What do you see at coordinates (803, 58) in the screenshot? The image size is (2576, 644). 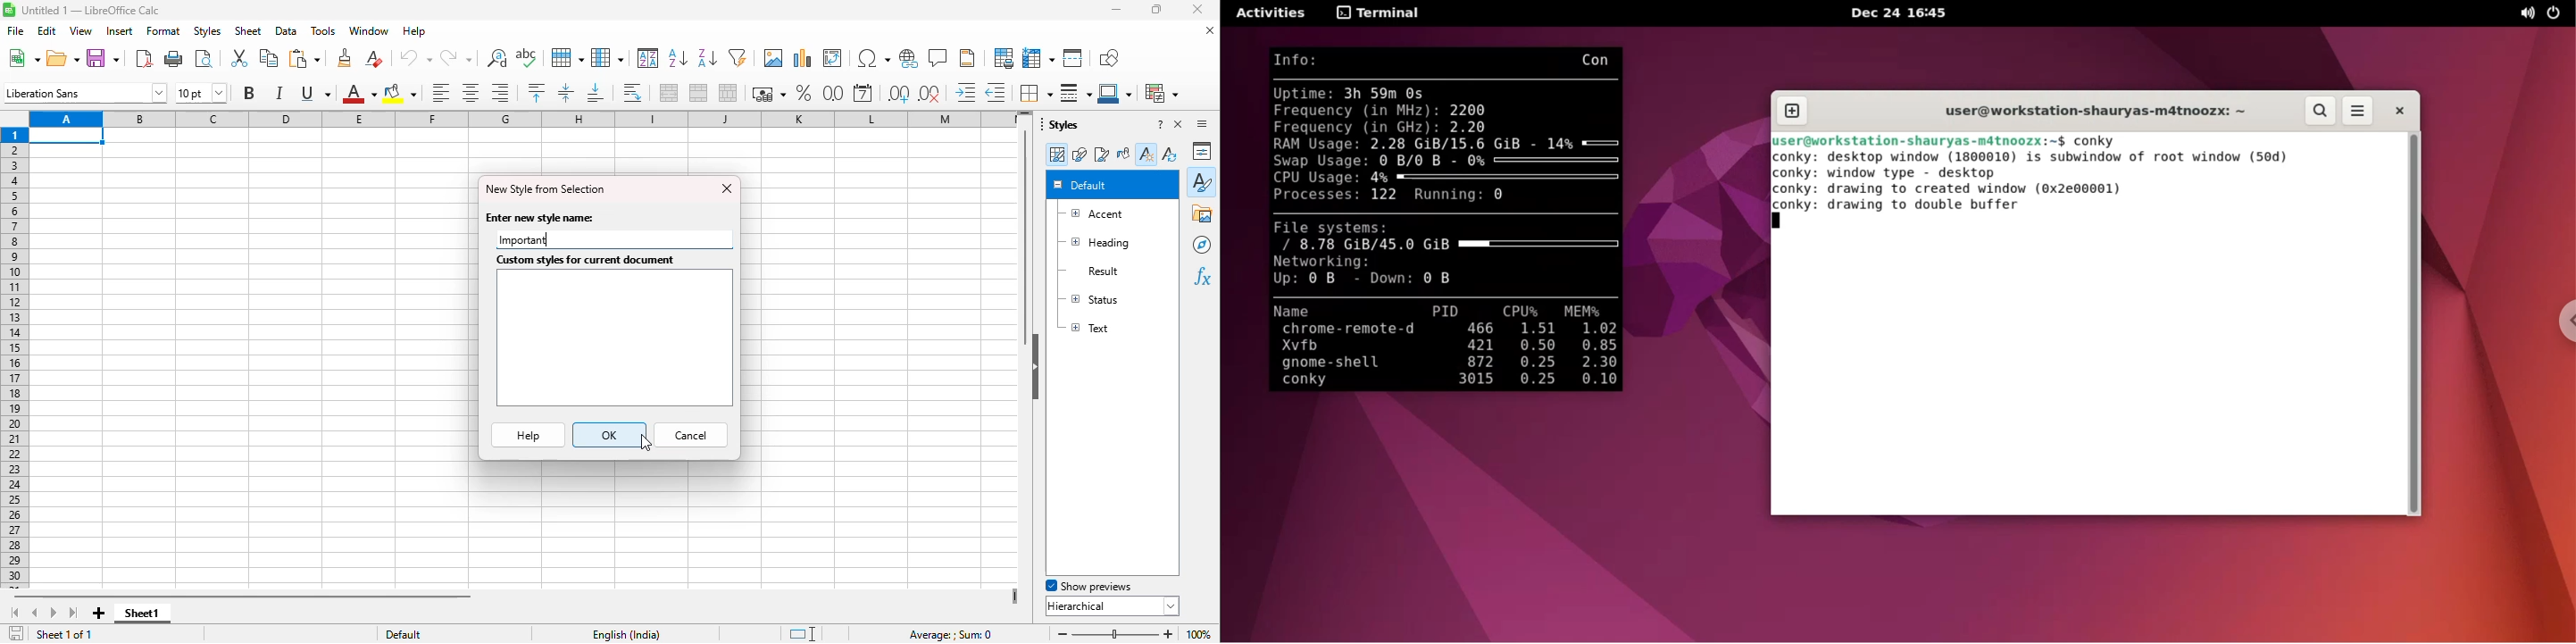 I see `insert chart` at bounding box center [803, 58].